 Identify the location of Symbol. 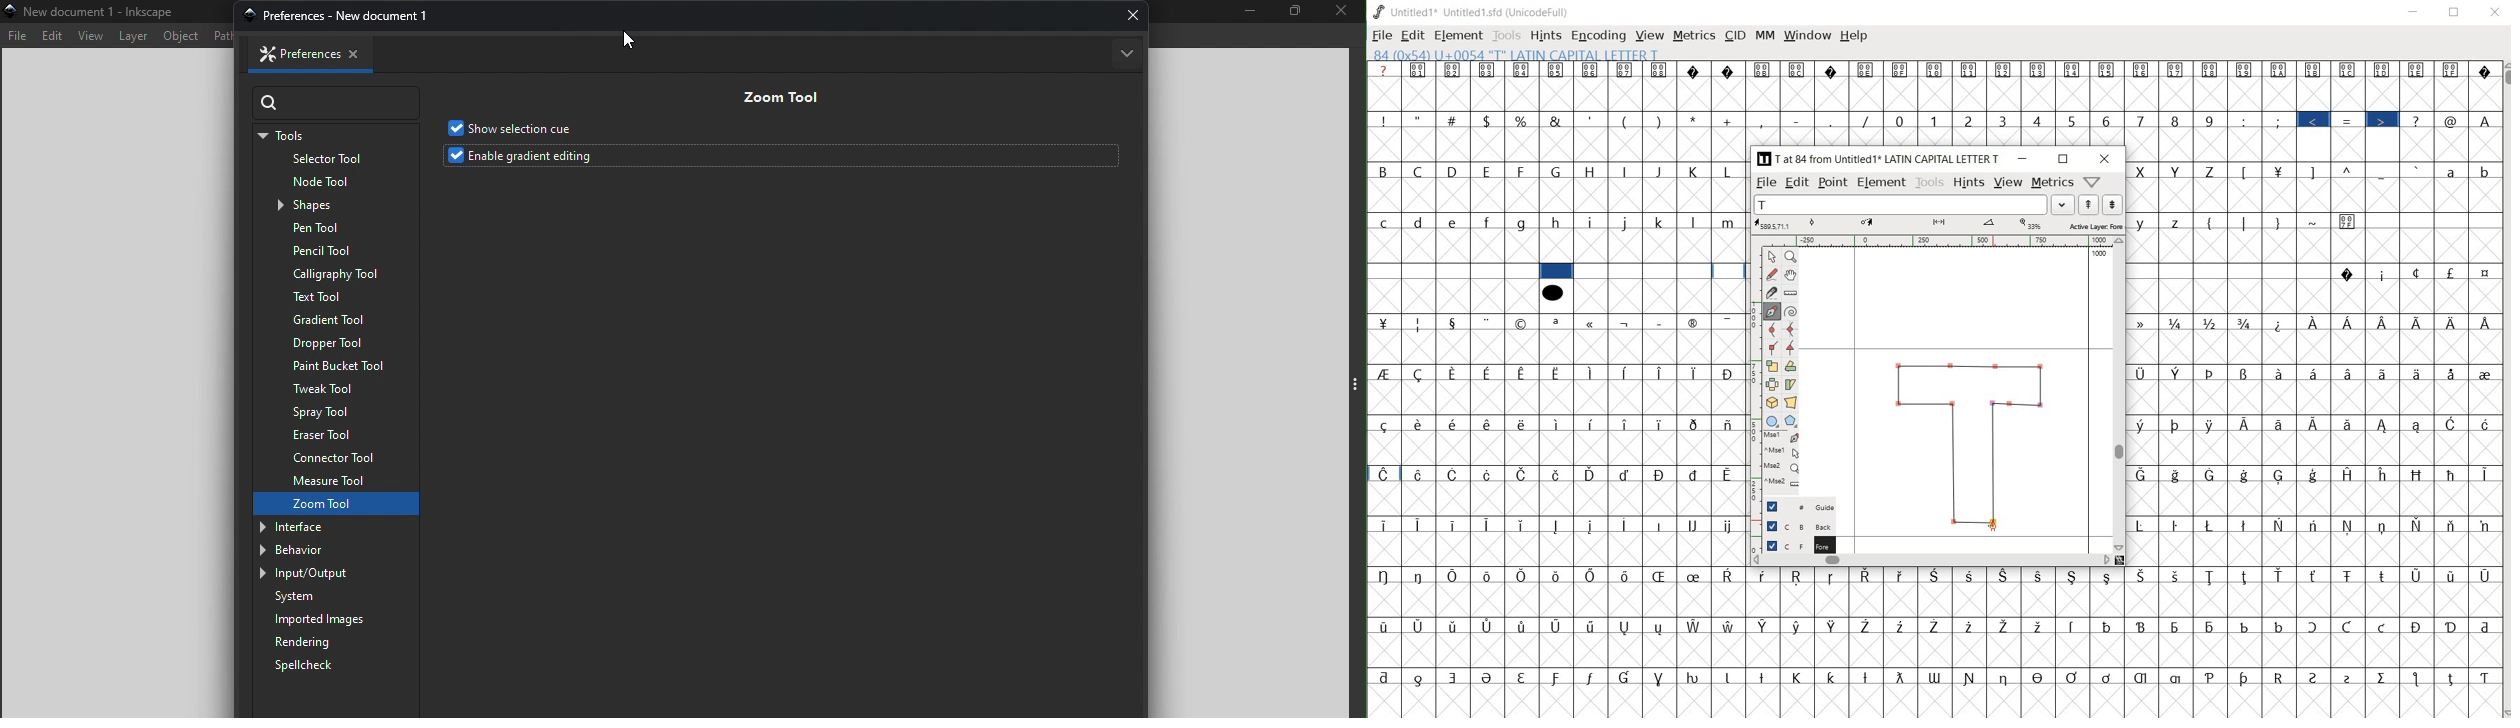
(2213, 576).